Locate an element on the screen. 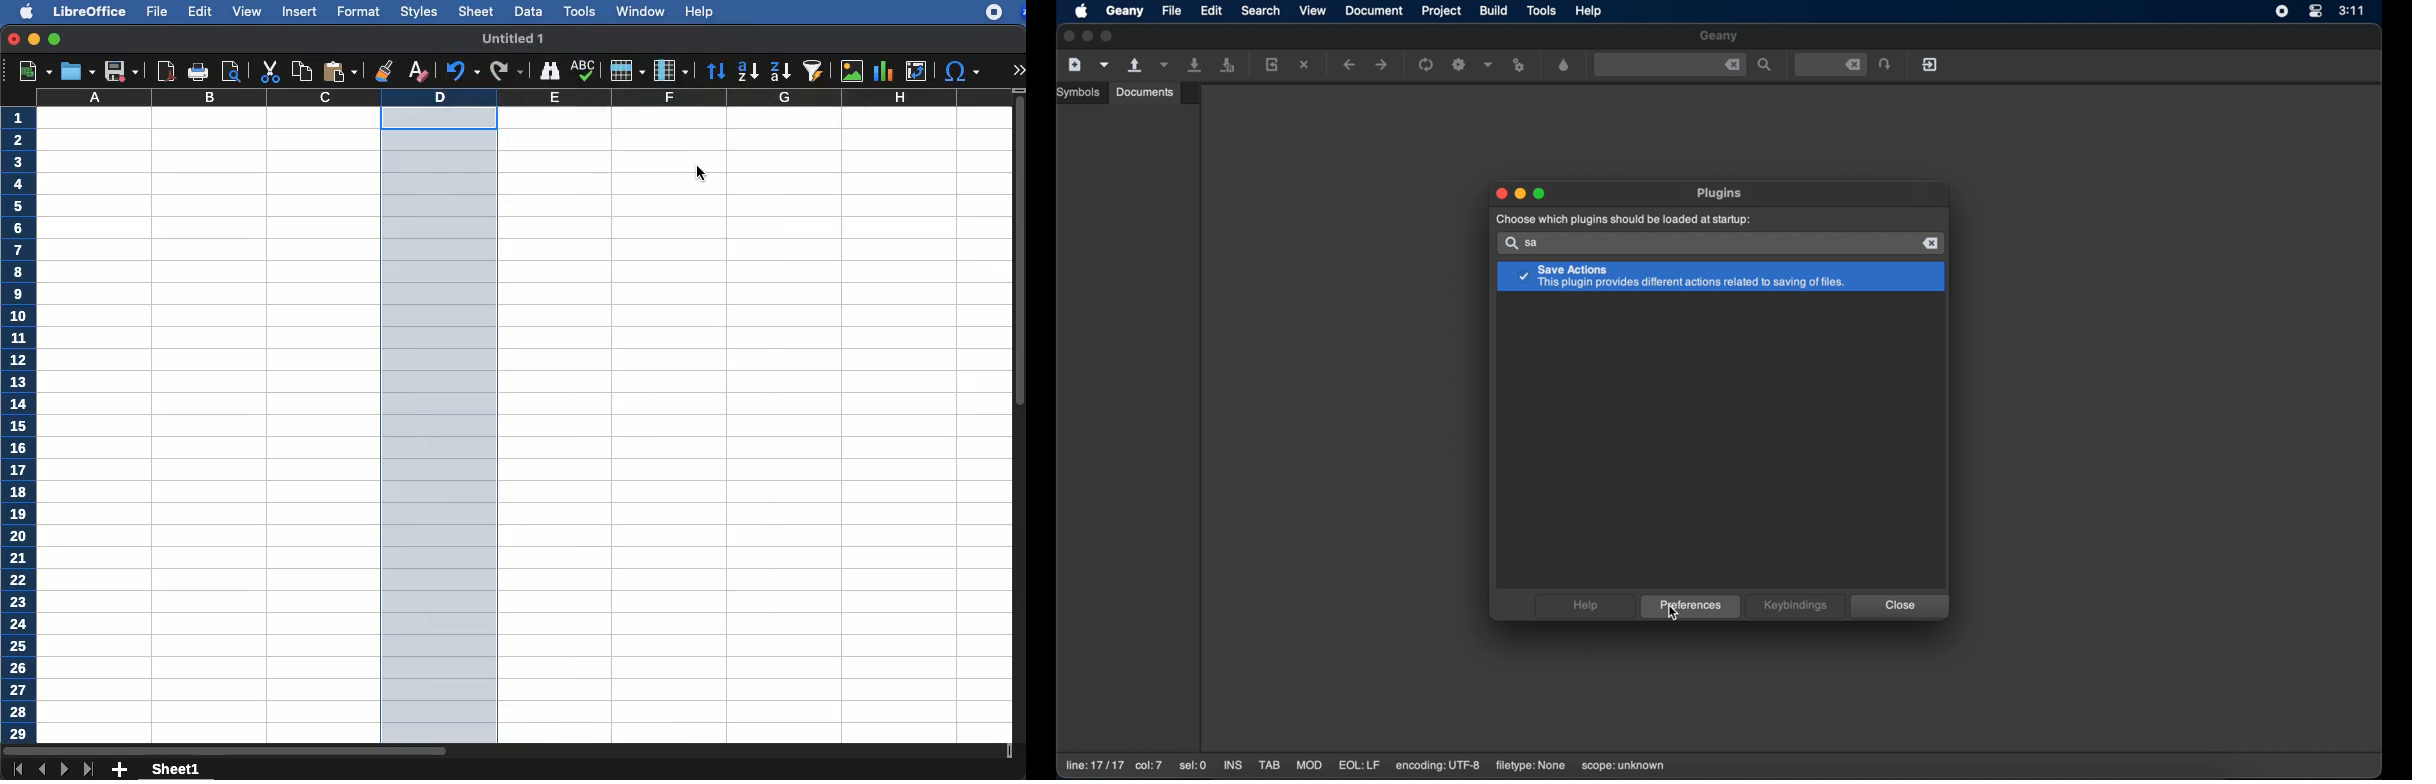 This screenshot has height=784, width=2436. undo is located at coordinates (459, 72).